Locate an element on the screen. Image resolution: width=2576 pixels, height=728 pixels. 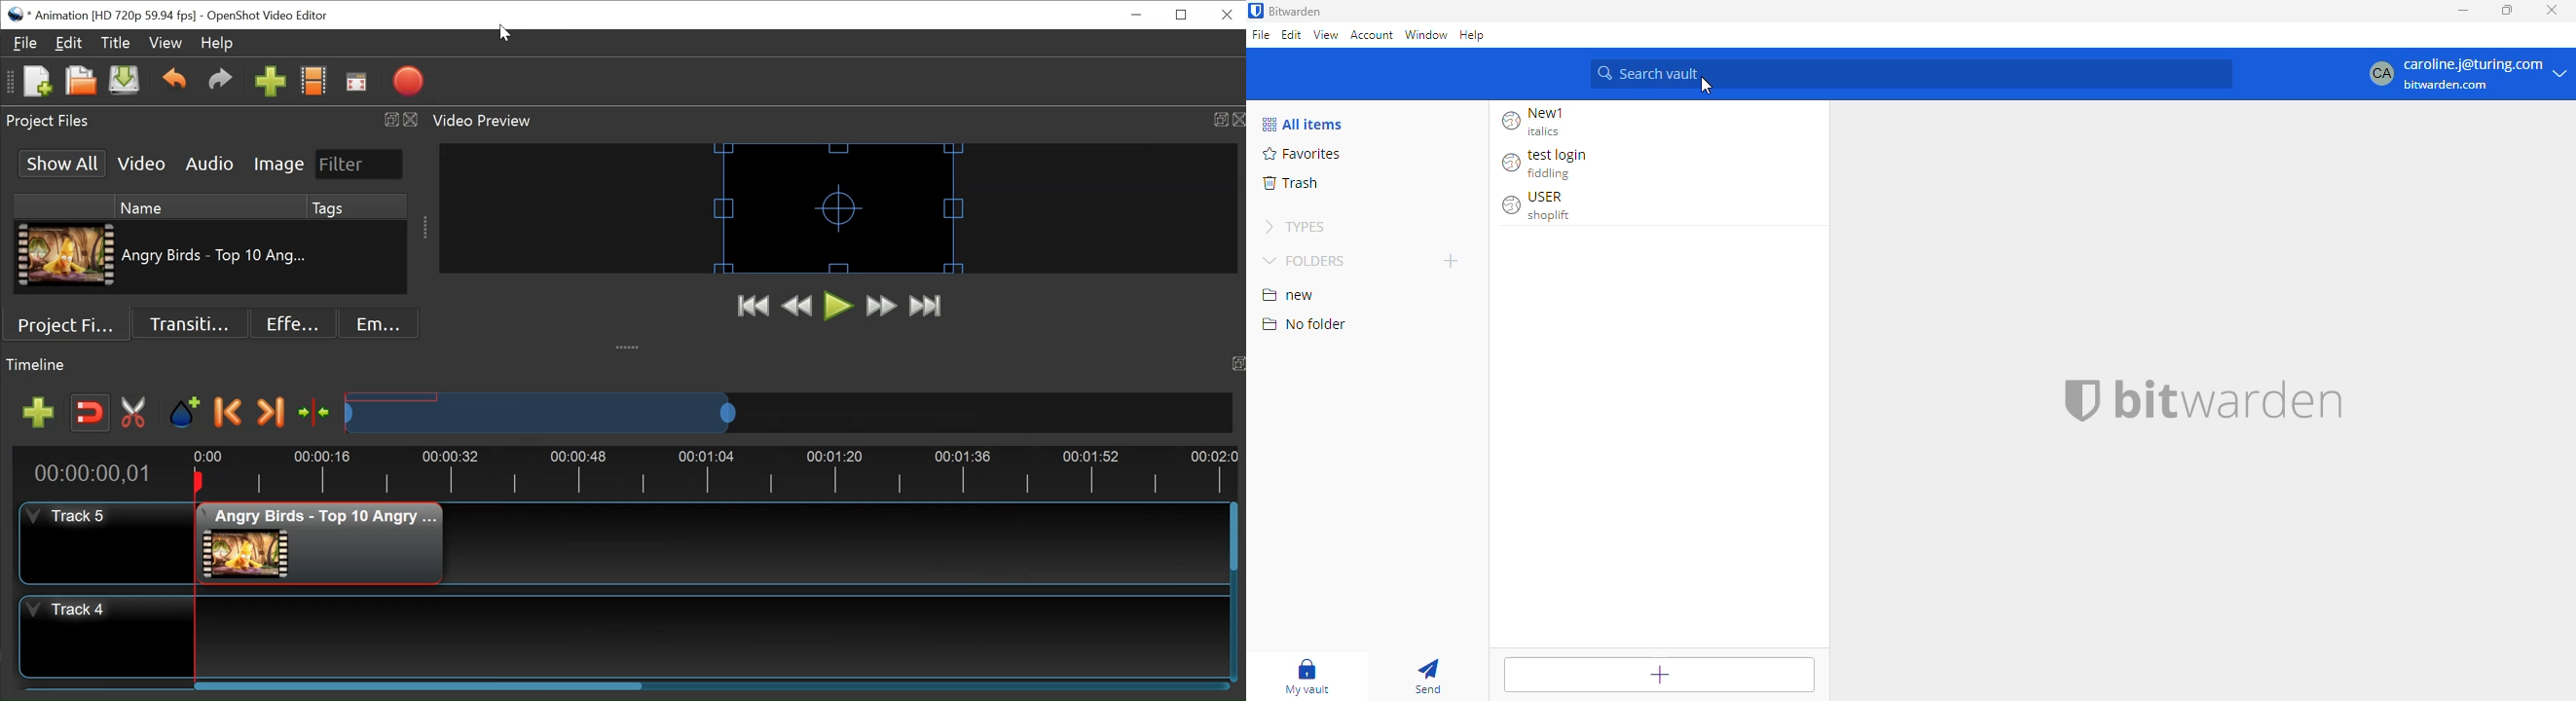
Edit is located at coordinates (68, 45).